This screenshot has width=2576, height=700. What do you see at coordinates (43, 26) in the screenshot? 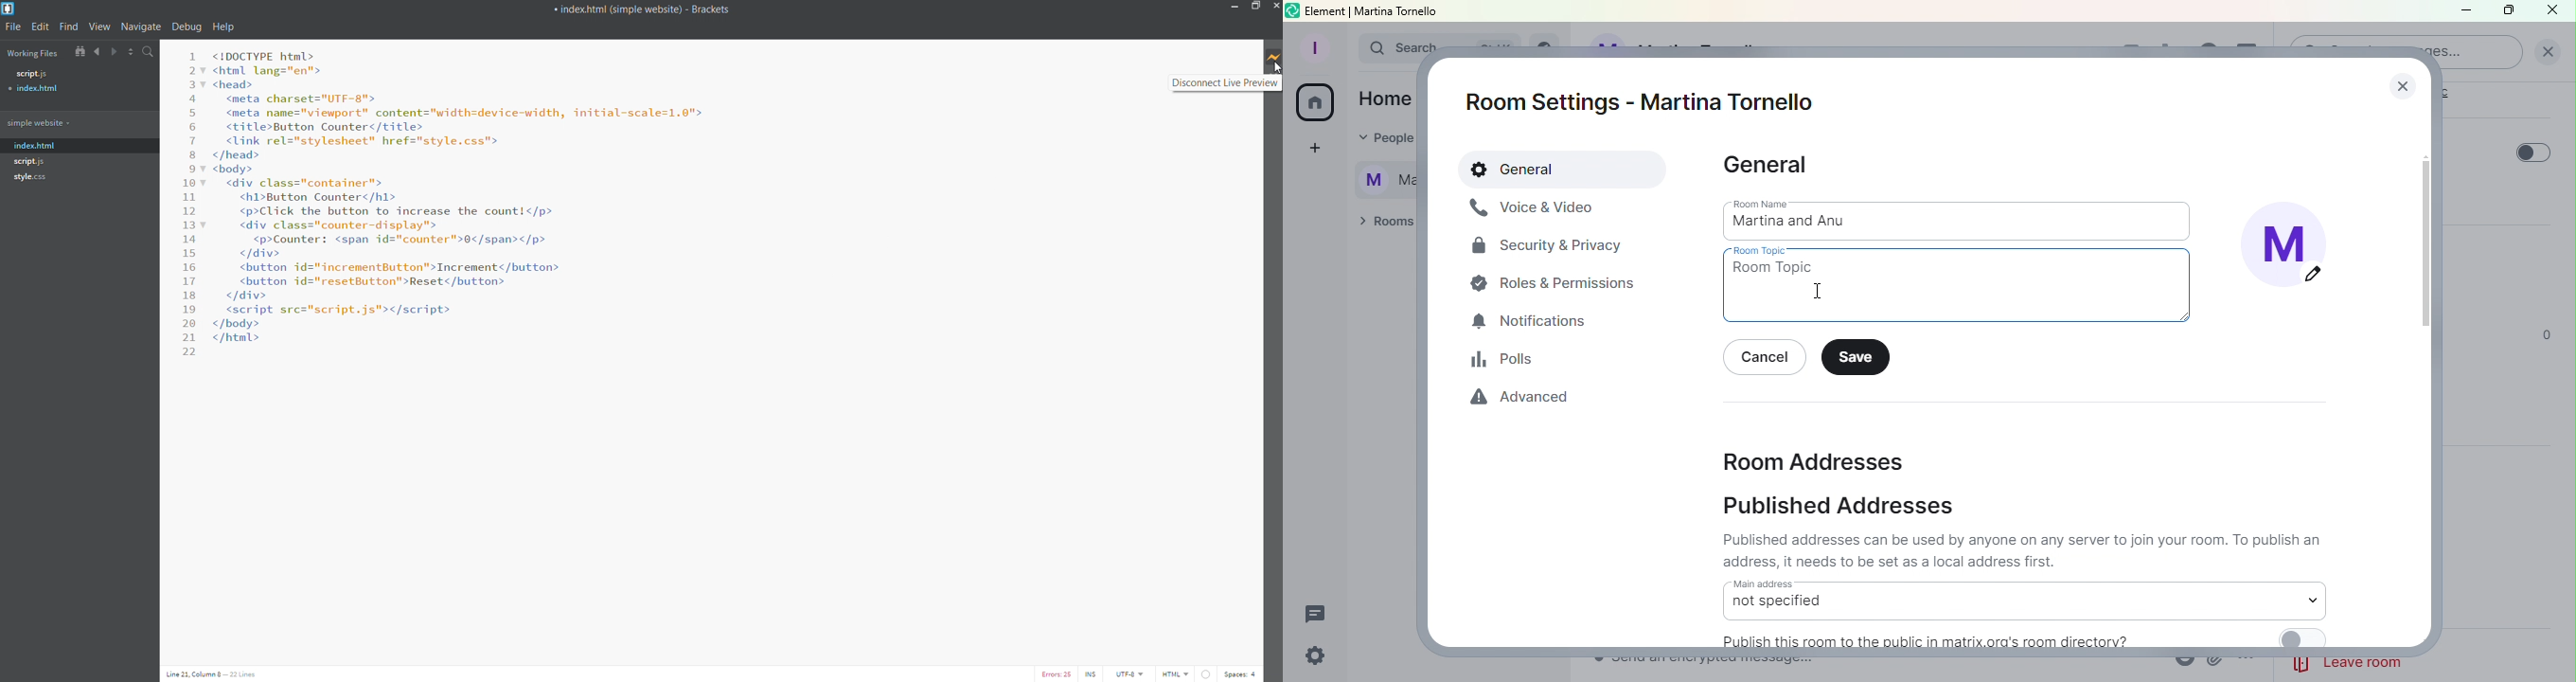
I see `edit` at bounding box center [43, 26].